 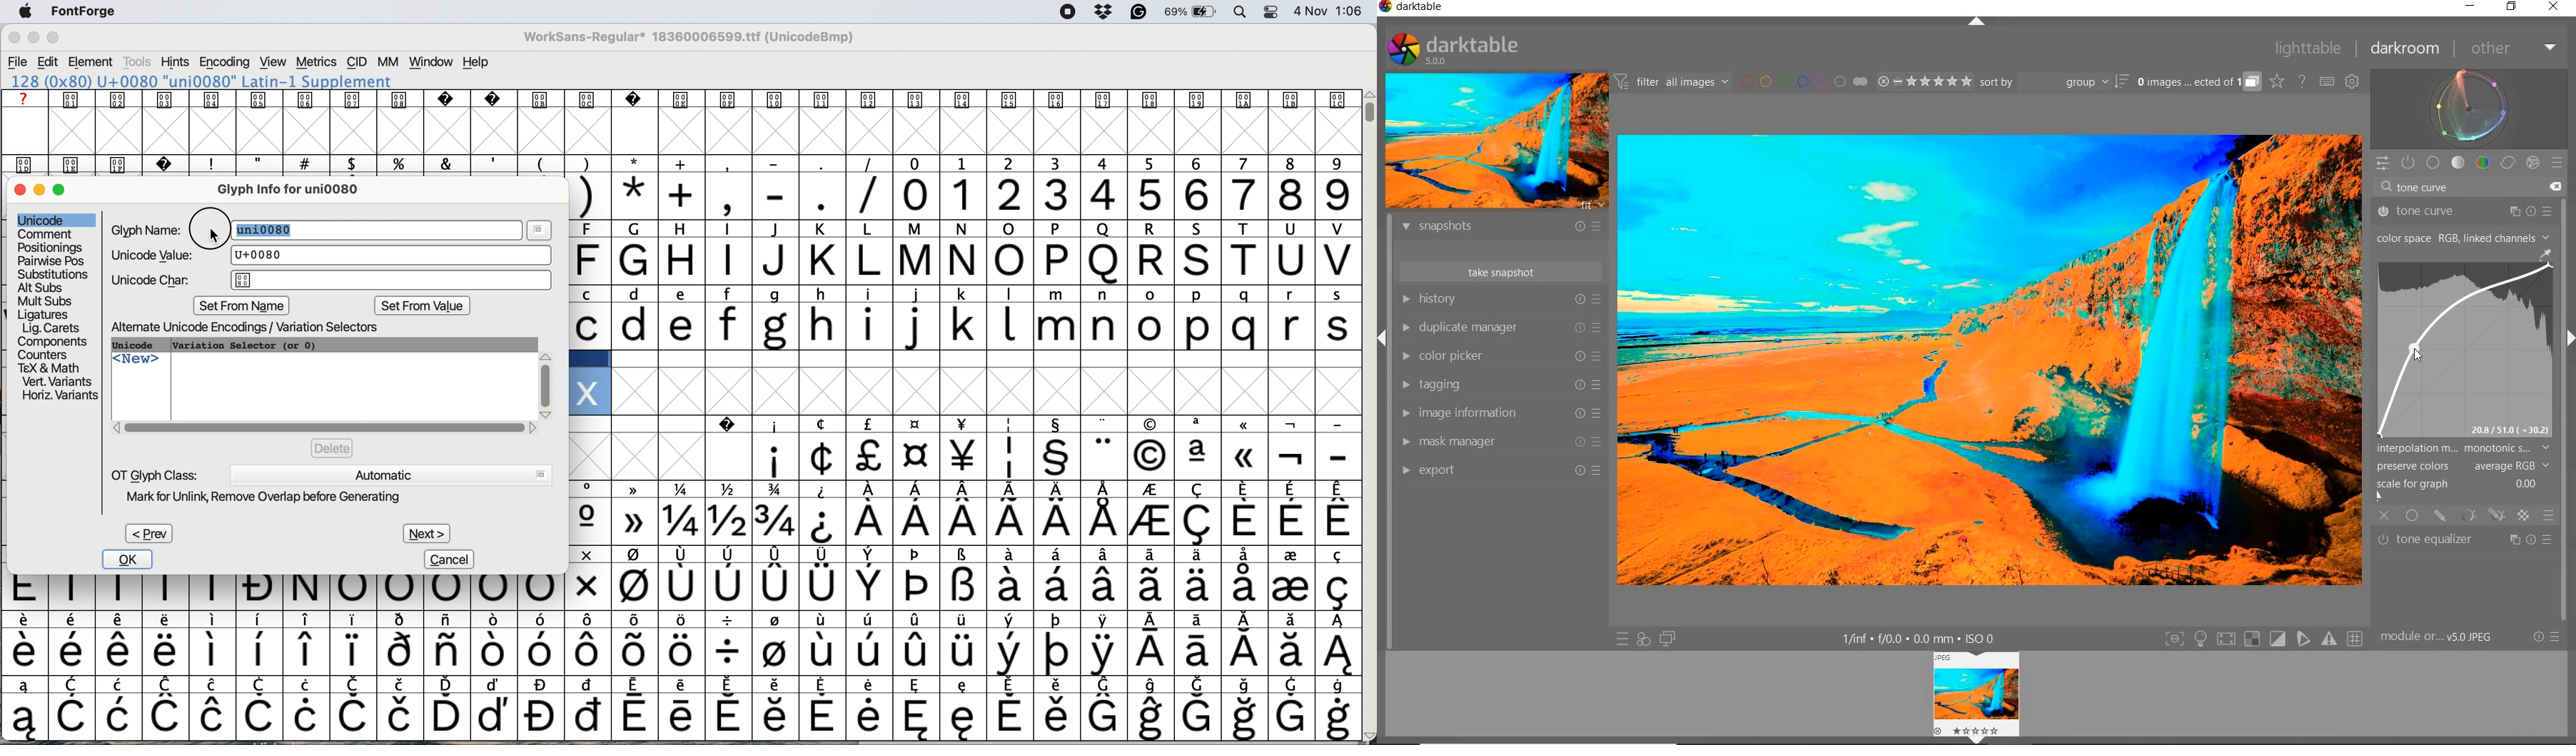 What do you see at coordinates (2510, 48) in the screenshot?
I see `other` at bounding box center [2510, 48].